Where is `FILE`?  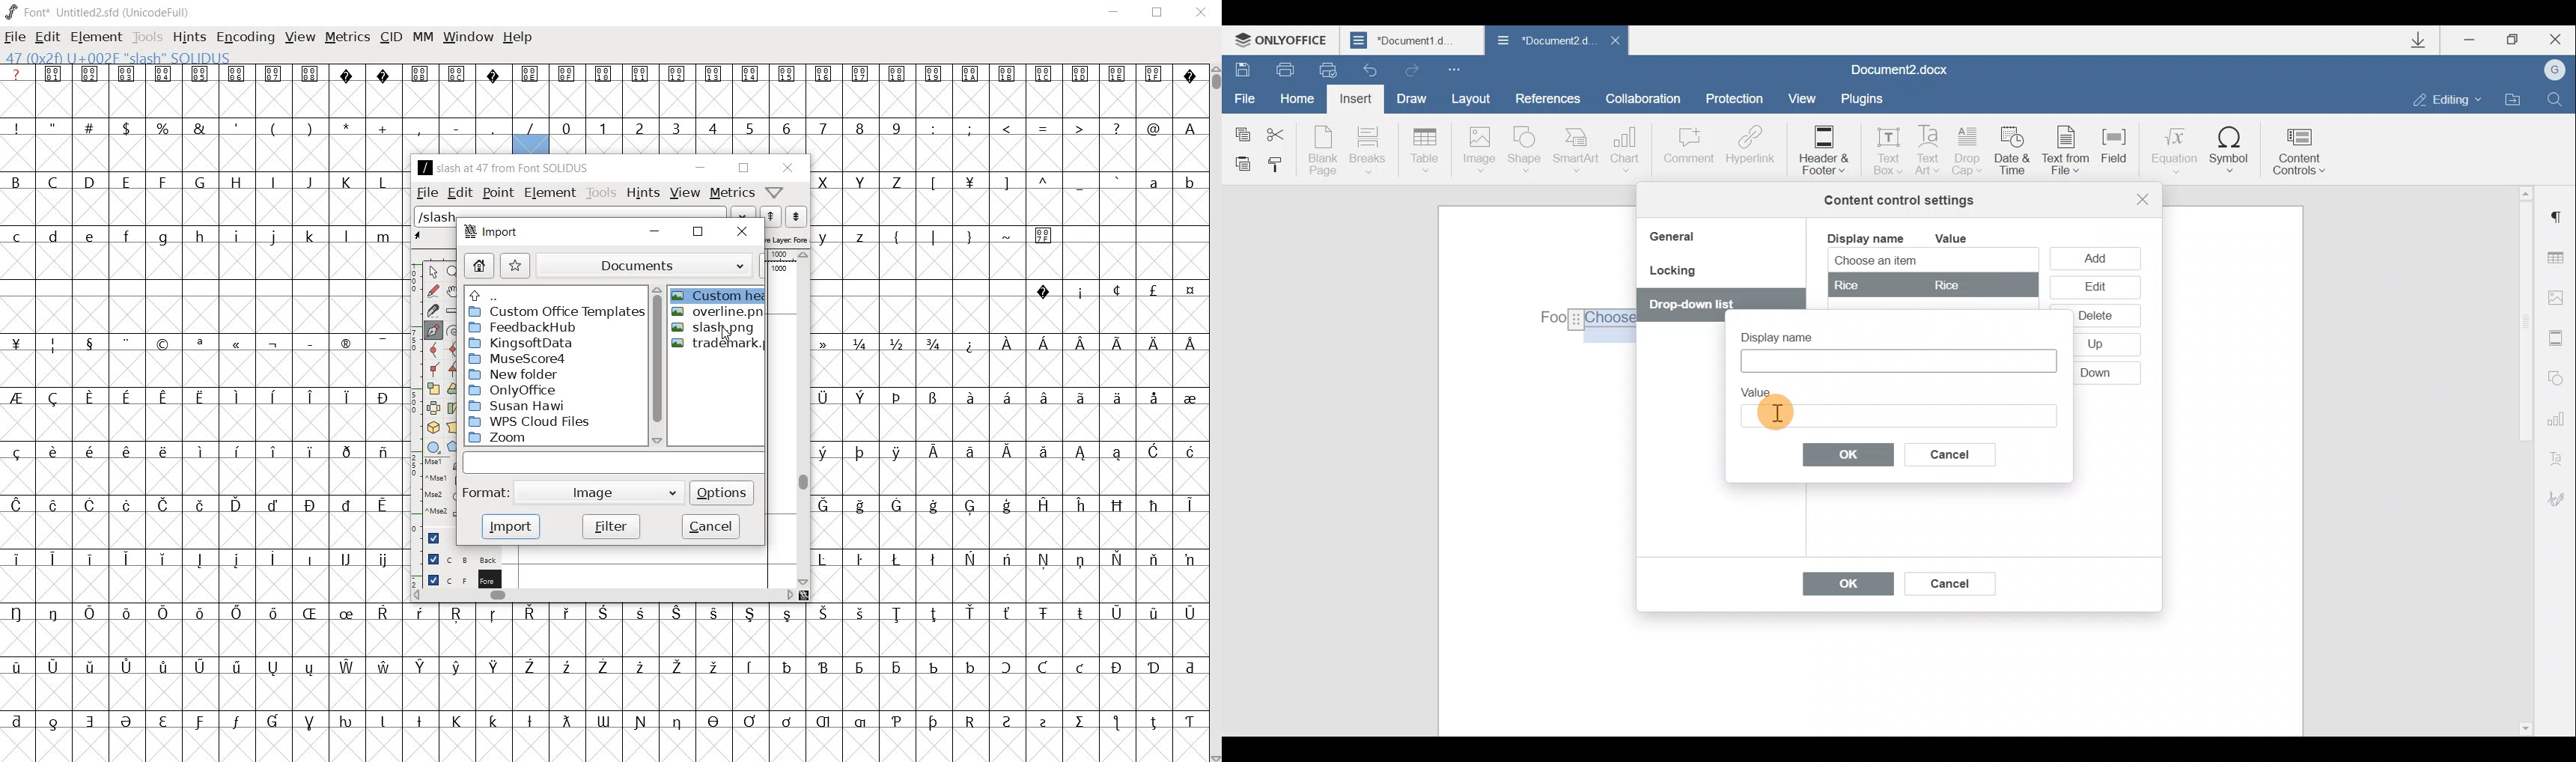
FILE is located at coordinates (16, 37).